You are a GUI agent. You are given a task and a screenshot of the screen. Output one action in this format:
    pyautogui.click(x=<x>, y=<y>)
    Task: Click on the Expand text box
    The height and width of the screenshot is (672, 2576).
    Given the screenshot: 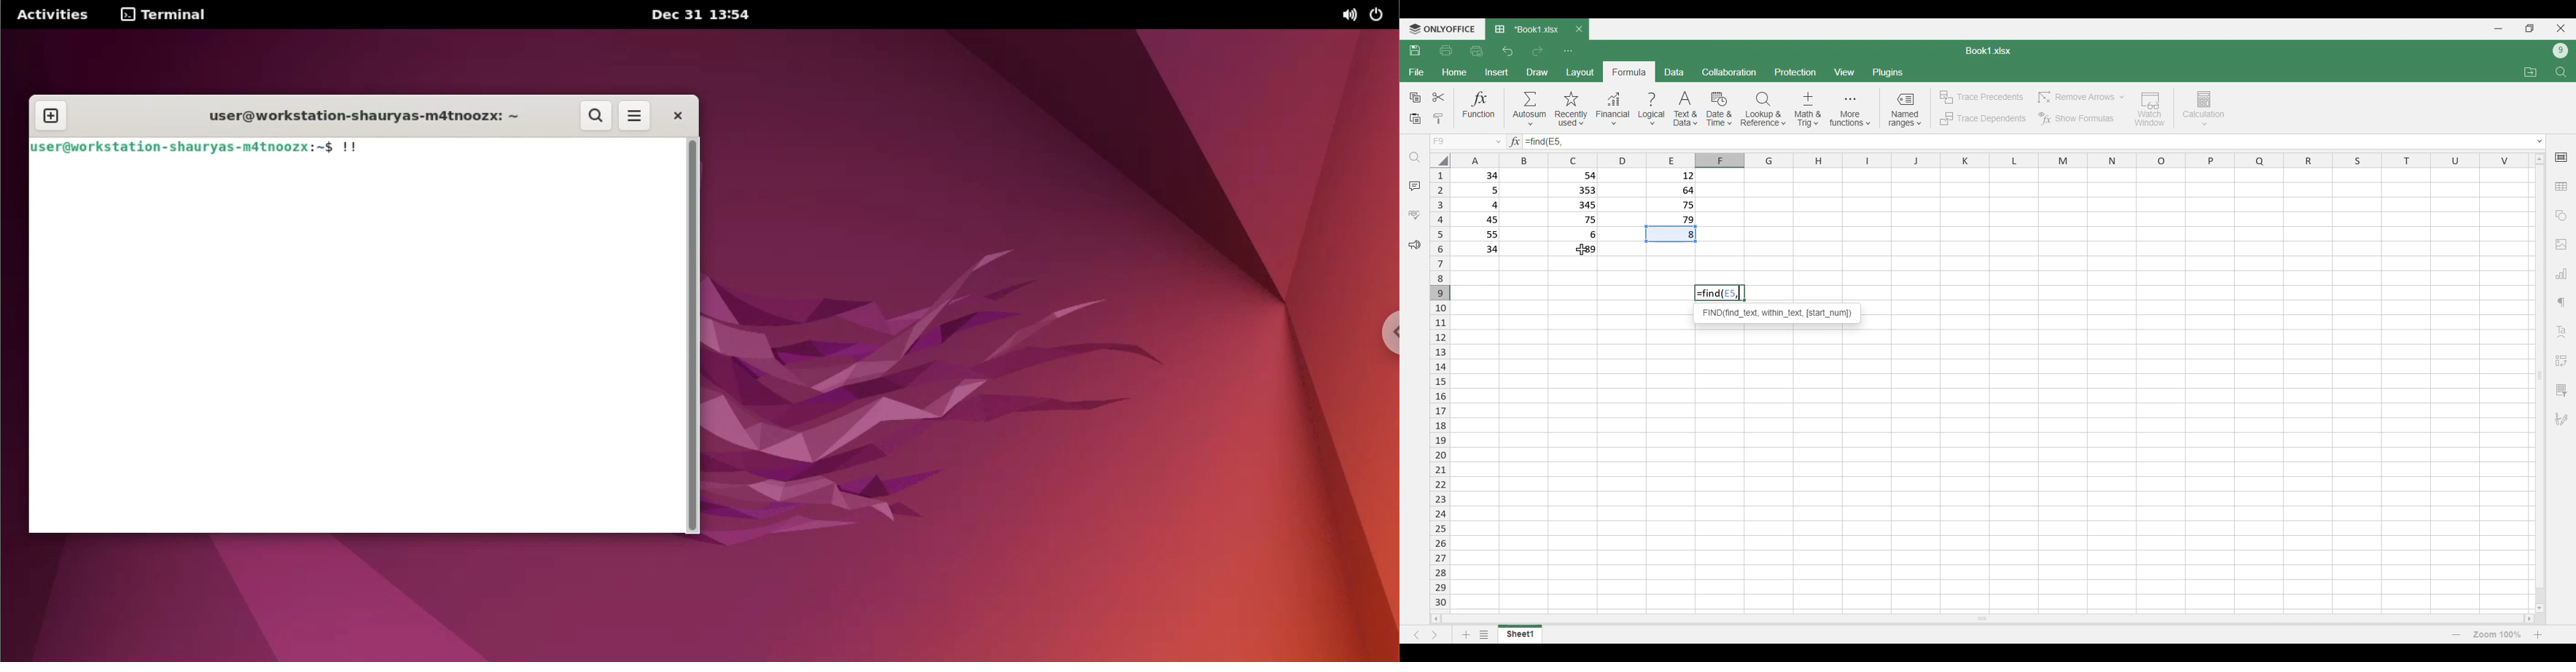 What is the action you would take?
    pyautogui.click(x=2541, y=142)
    